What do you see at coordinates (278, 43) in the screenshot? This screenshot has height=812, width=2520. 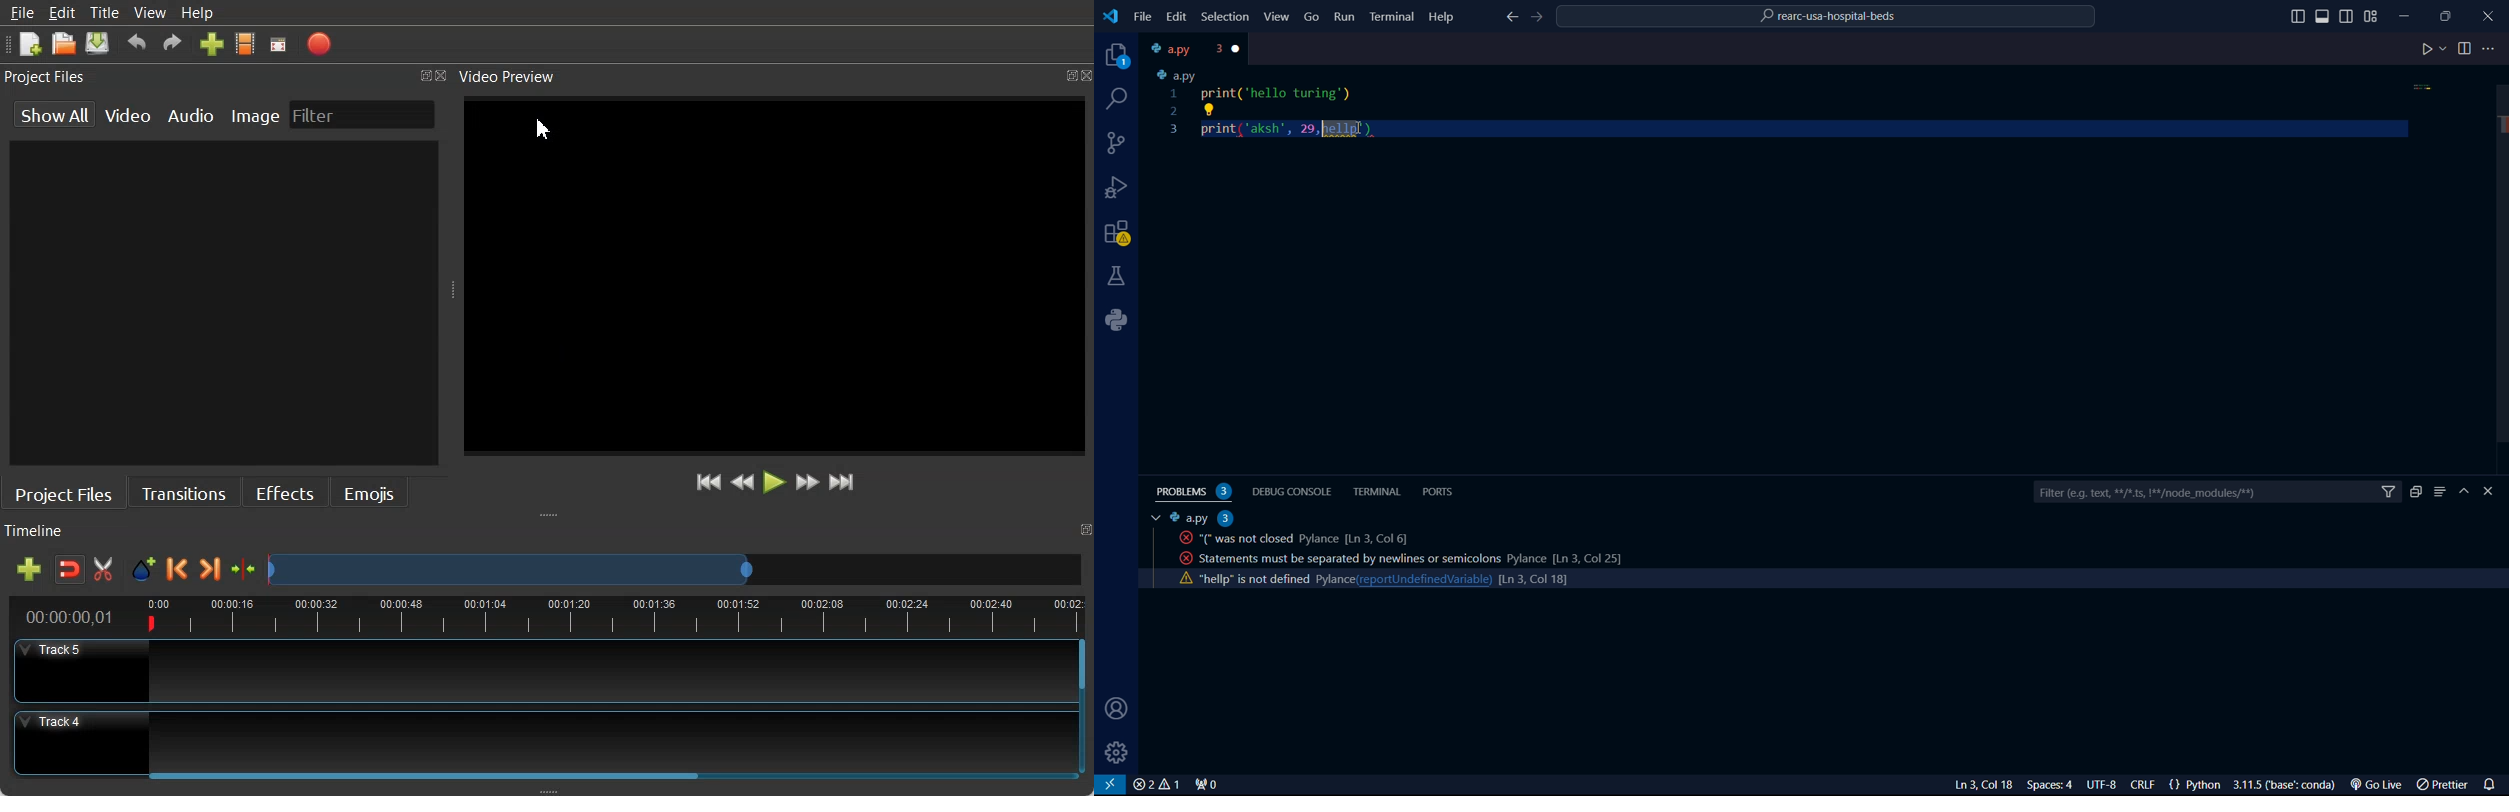 I see `Fullscreen` at bounding box center [278, 43].